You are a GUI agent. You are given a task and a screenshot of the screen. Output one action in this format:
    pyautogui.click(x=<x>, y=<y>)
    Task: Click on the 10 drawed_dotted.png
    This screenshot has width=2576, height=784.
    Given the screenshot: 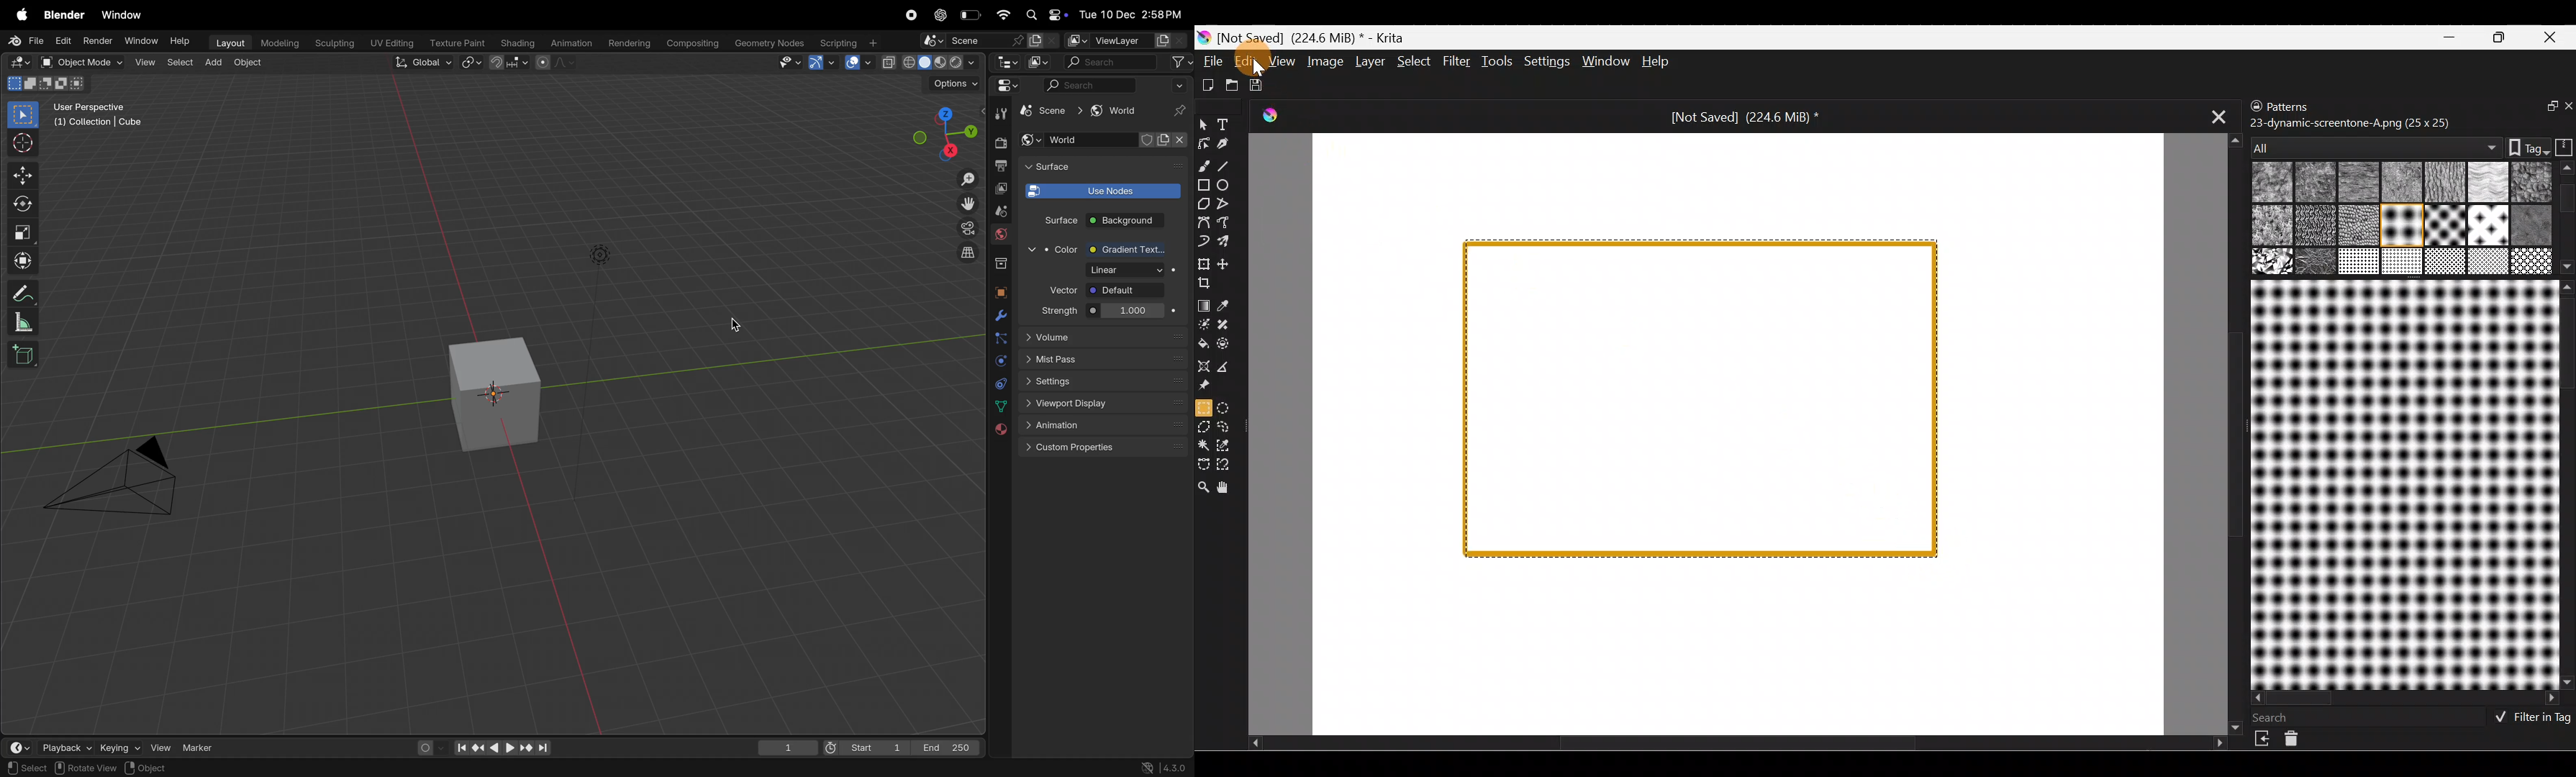 What is the action you would take?
    pyautogui.click(x=2400, y=227)
    